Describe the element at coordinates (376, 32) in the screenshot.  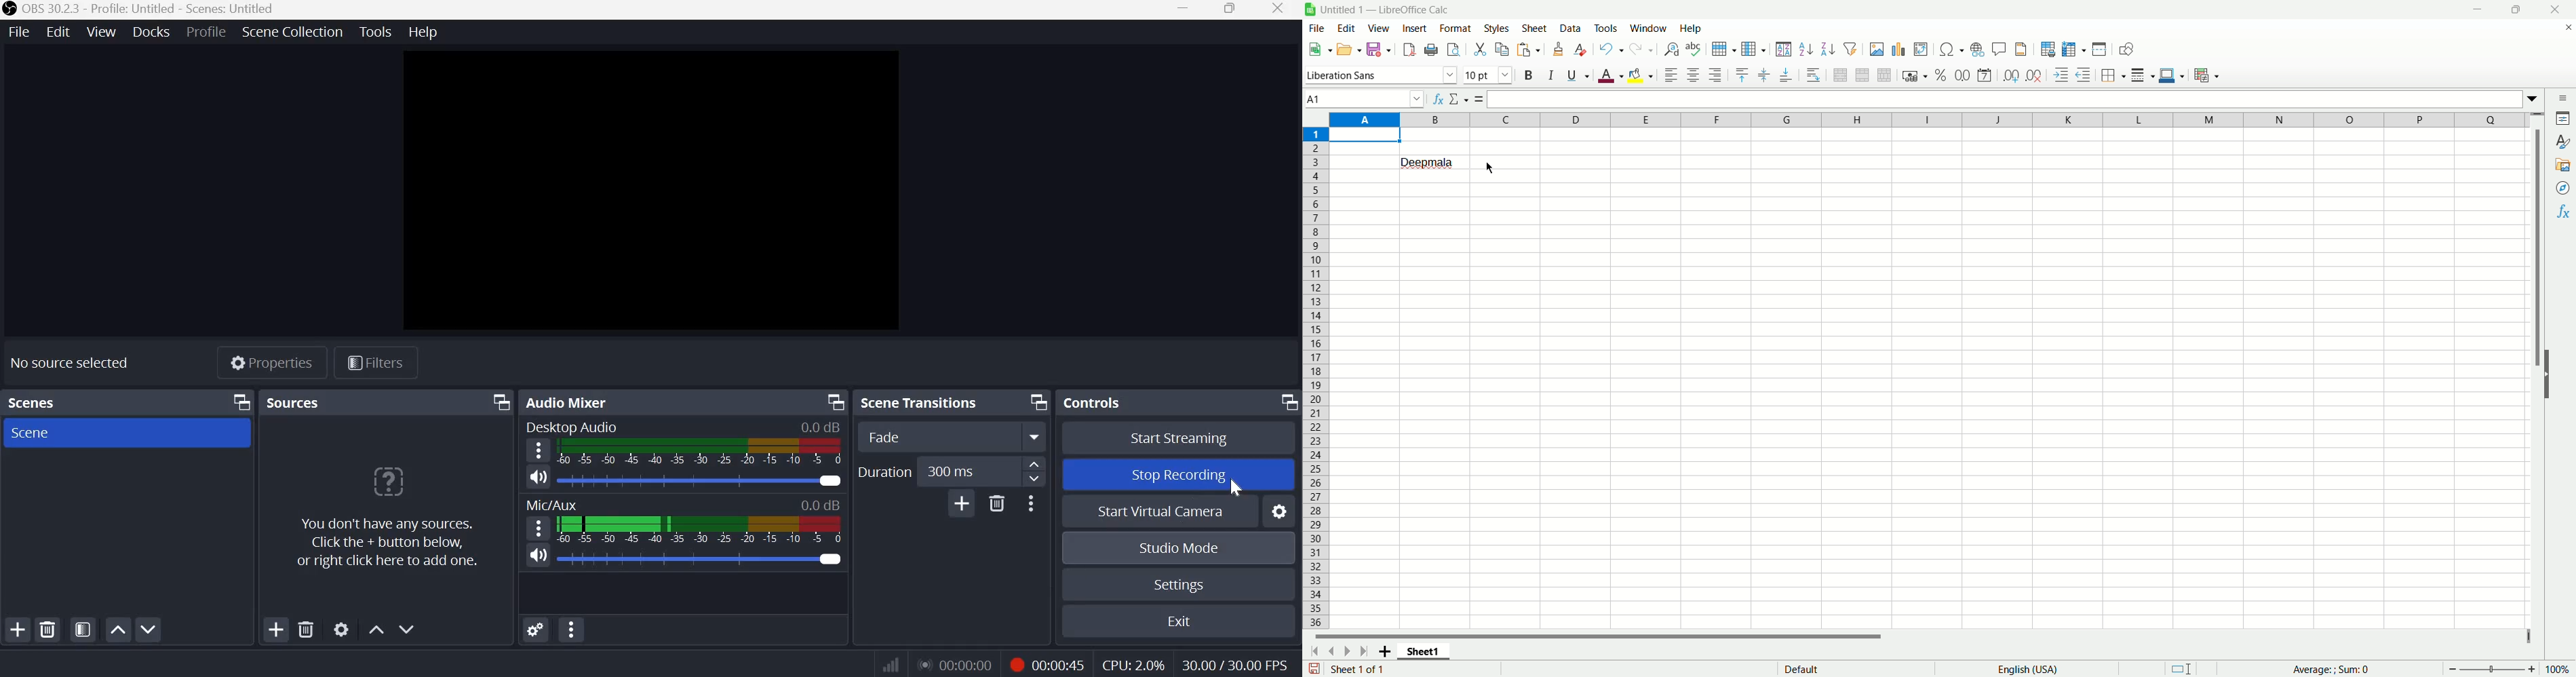
I see `Tools` at that location.